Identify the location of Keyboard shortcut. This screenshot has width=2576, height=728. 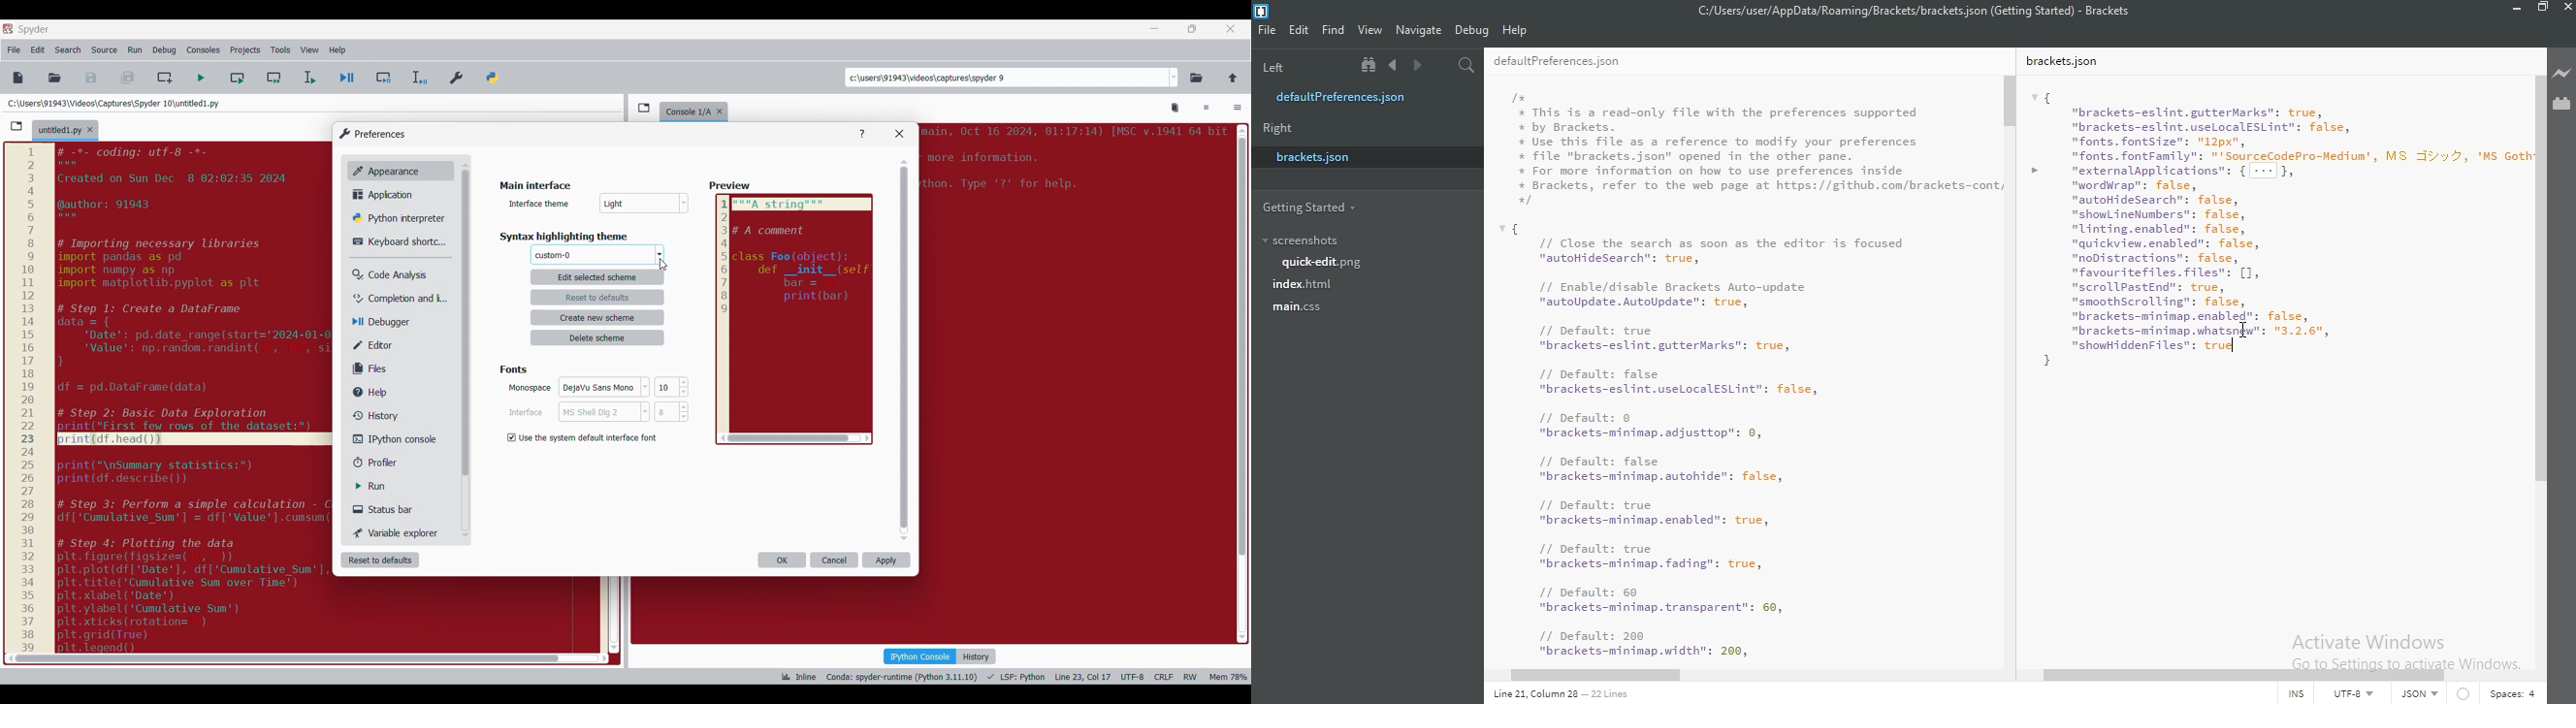
(394, 242).